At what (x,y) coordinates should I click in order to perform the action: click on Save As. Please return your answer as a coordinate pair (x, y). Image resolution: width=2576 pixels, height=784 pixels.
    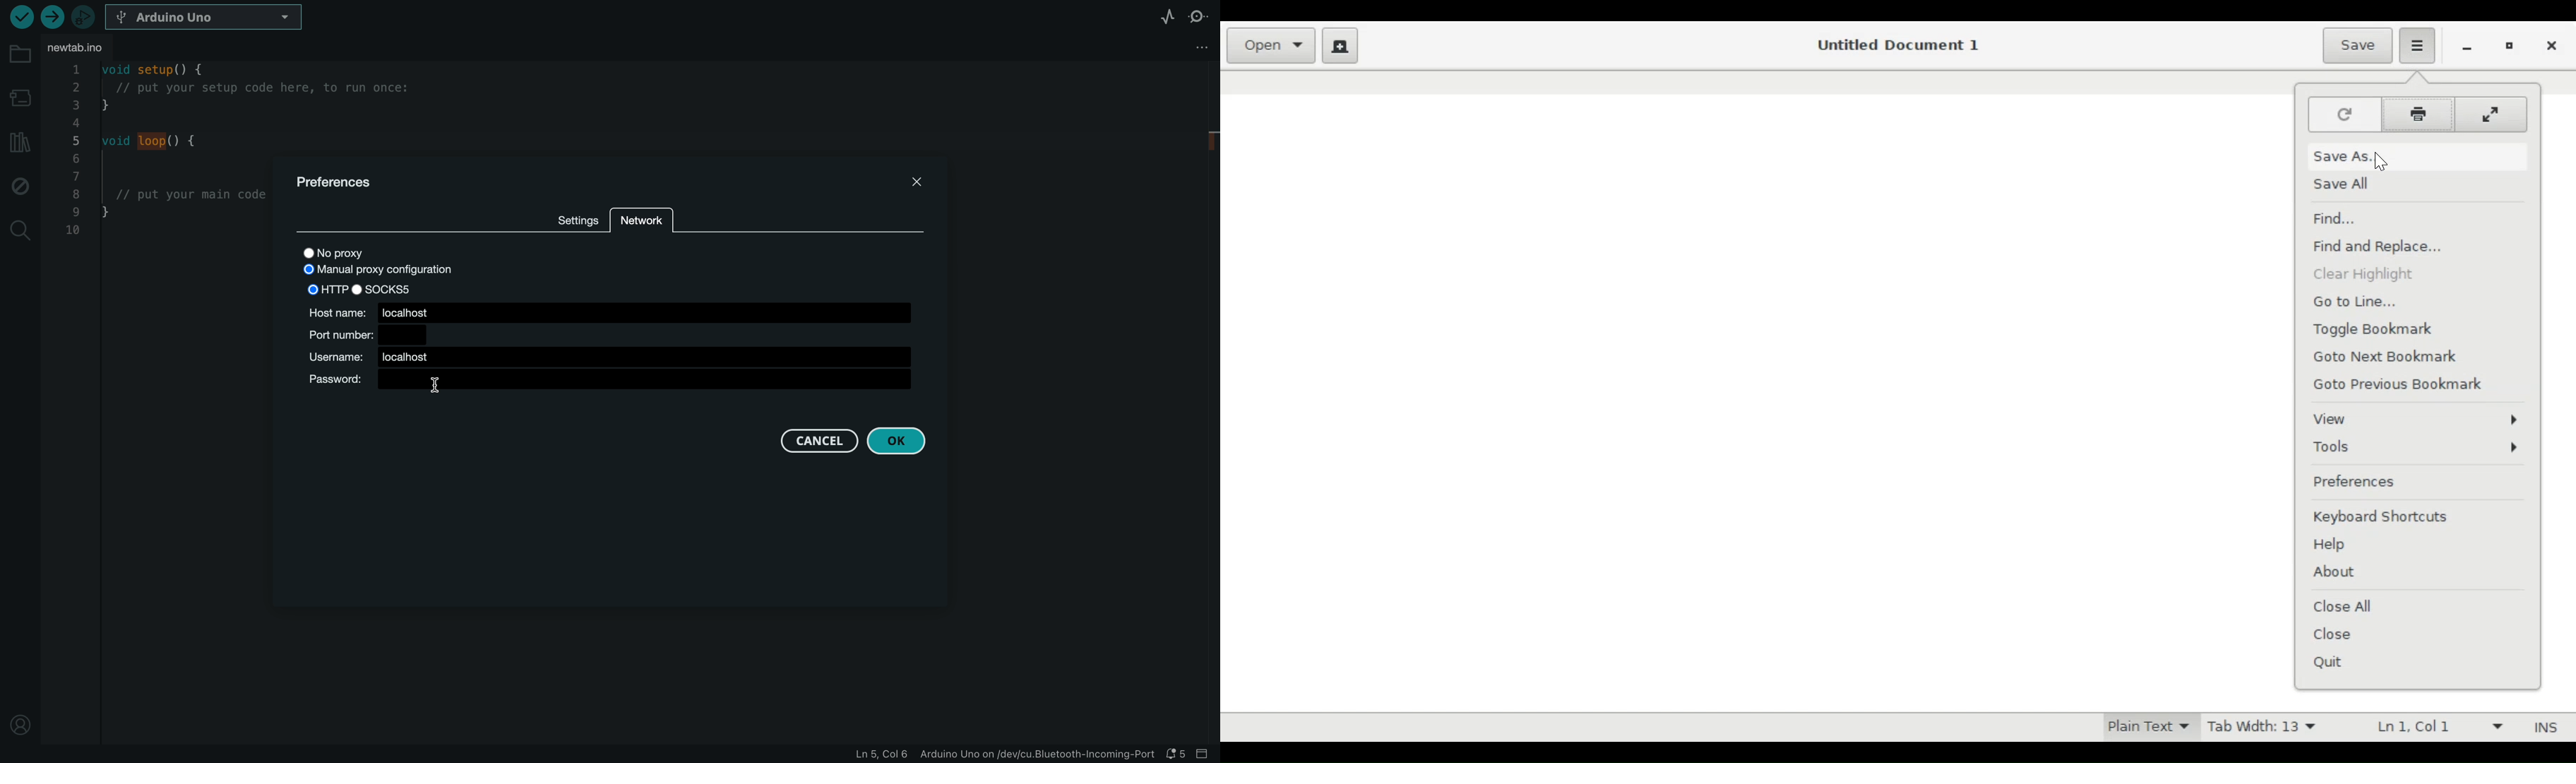
    Looking at the image, I should click on (2342, 155).